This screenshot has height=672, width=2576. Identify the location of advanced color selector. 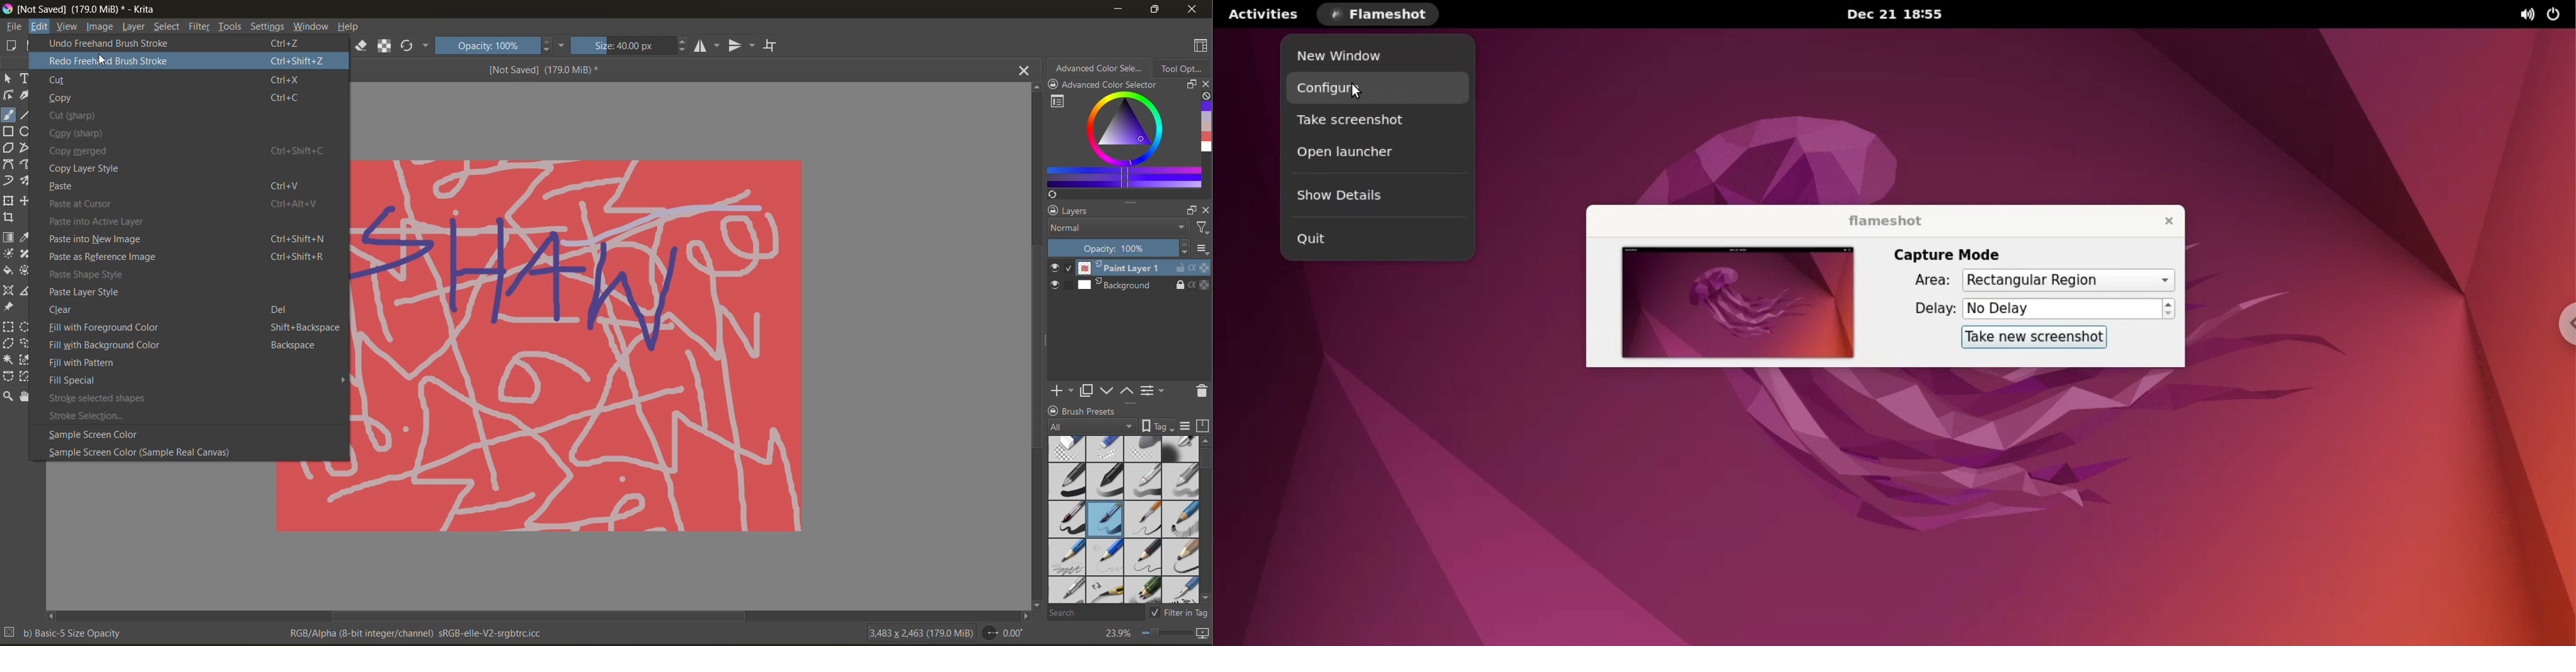
(1121, 146).